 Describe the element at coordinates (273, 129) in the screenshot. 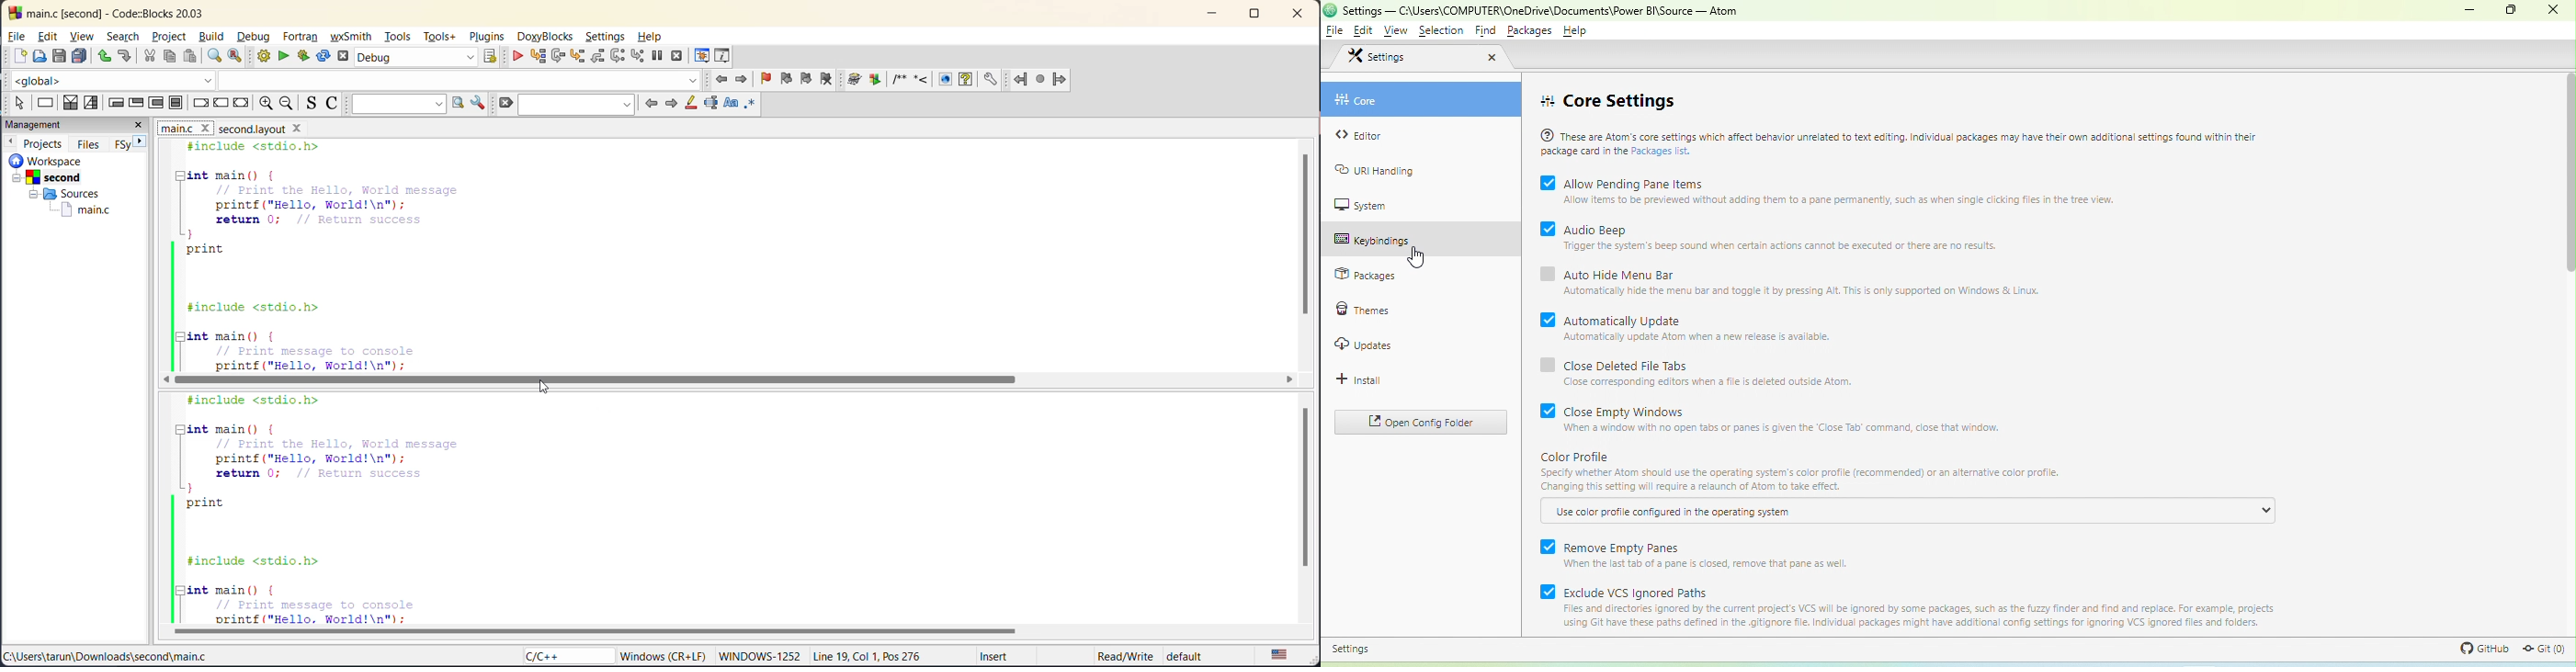

I see `second layout` at that location.